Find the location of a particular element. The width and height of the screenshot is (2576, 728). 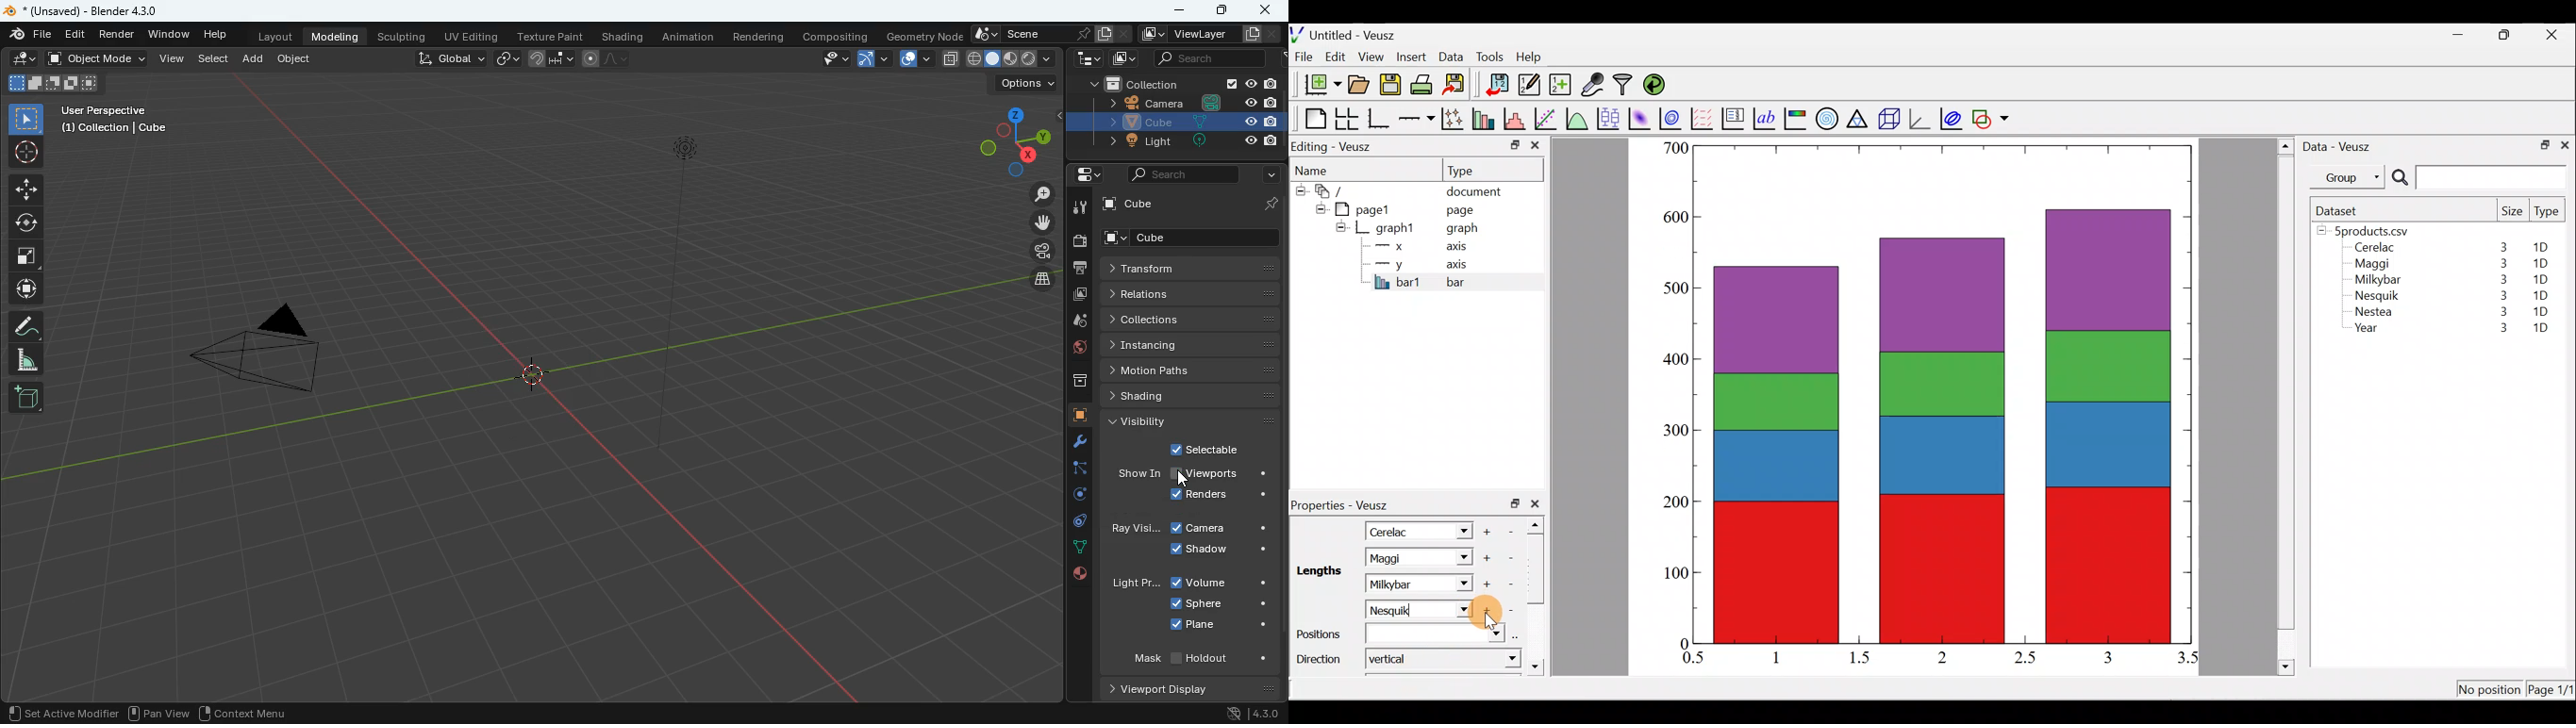

1D is located at coordinates (2540, 263).